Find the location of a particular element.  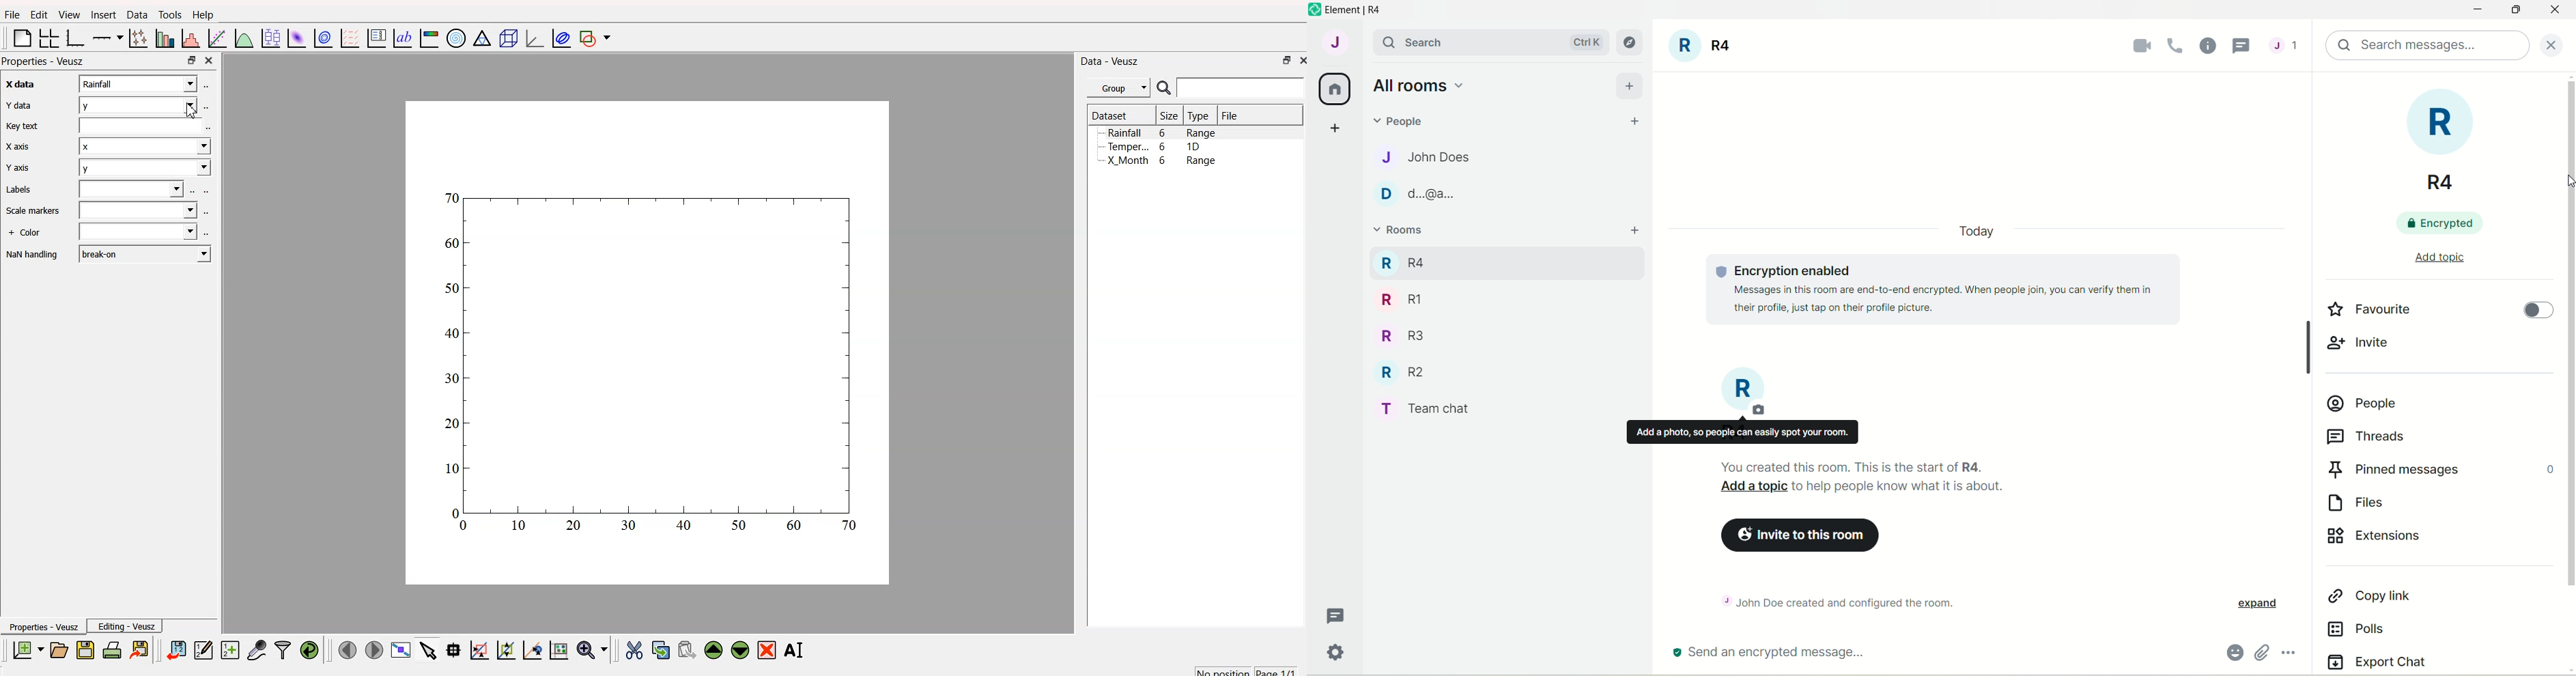

emoji is located at coordinates (2234, 653).